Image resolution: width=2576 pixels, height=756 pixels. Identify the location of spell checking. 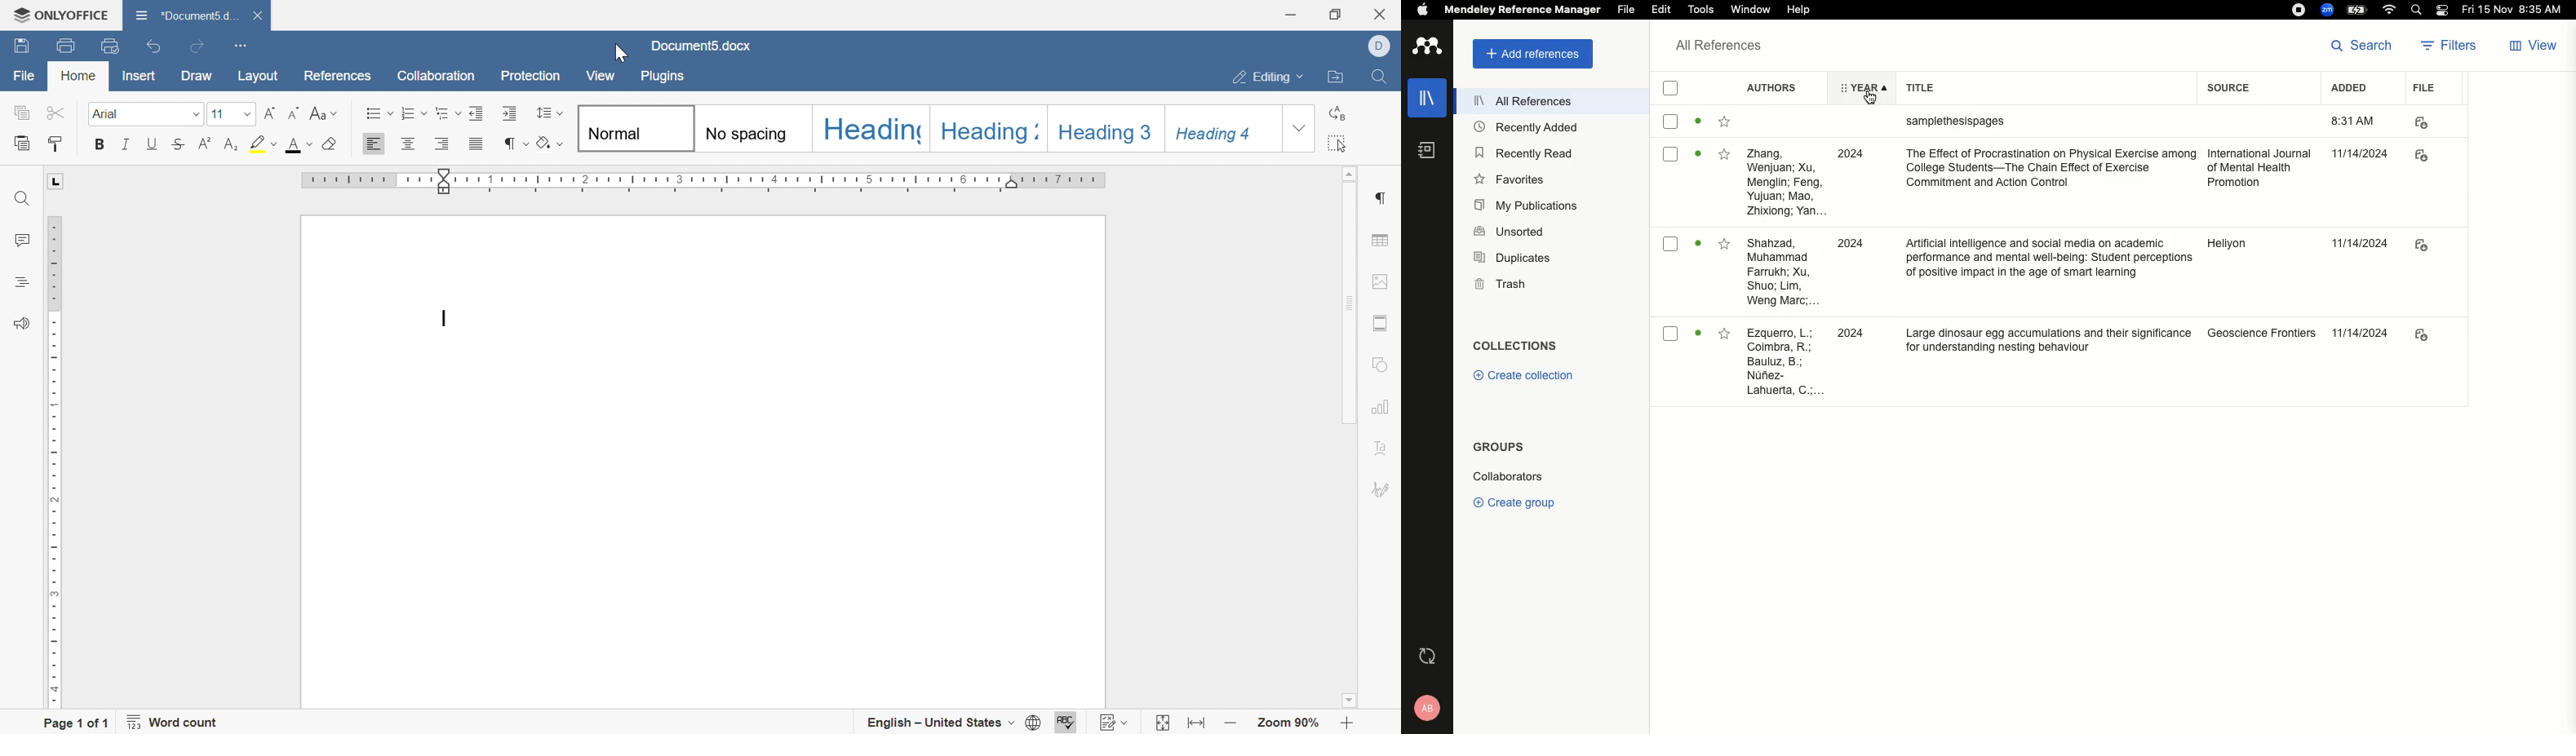
(1071, 722).